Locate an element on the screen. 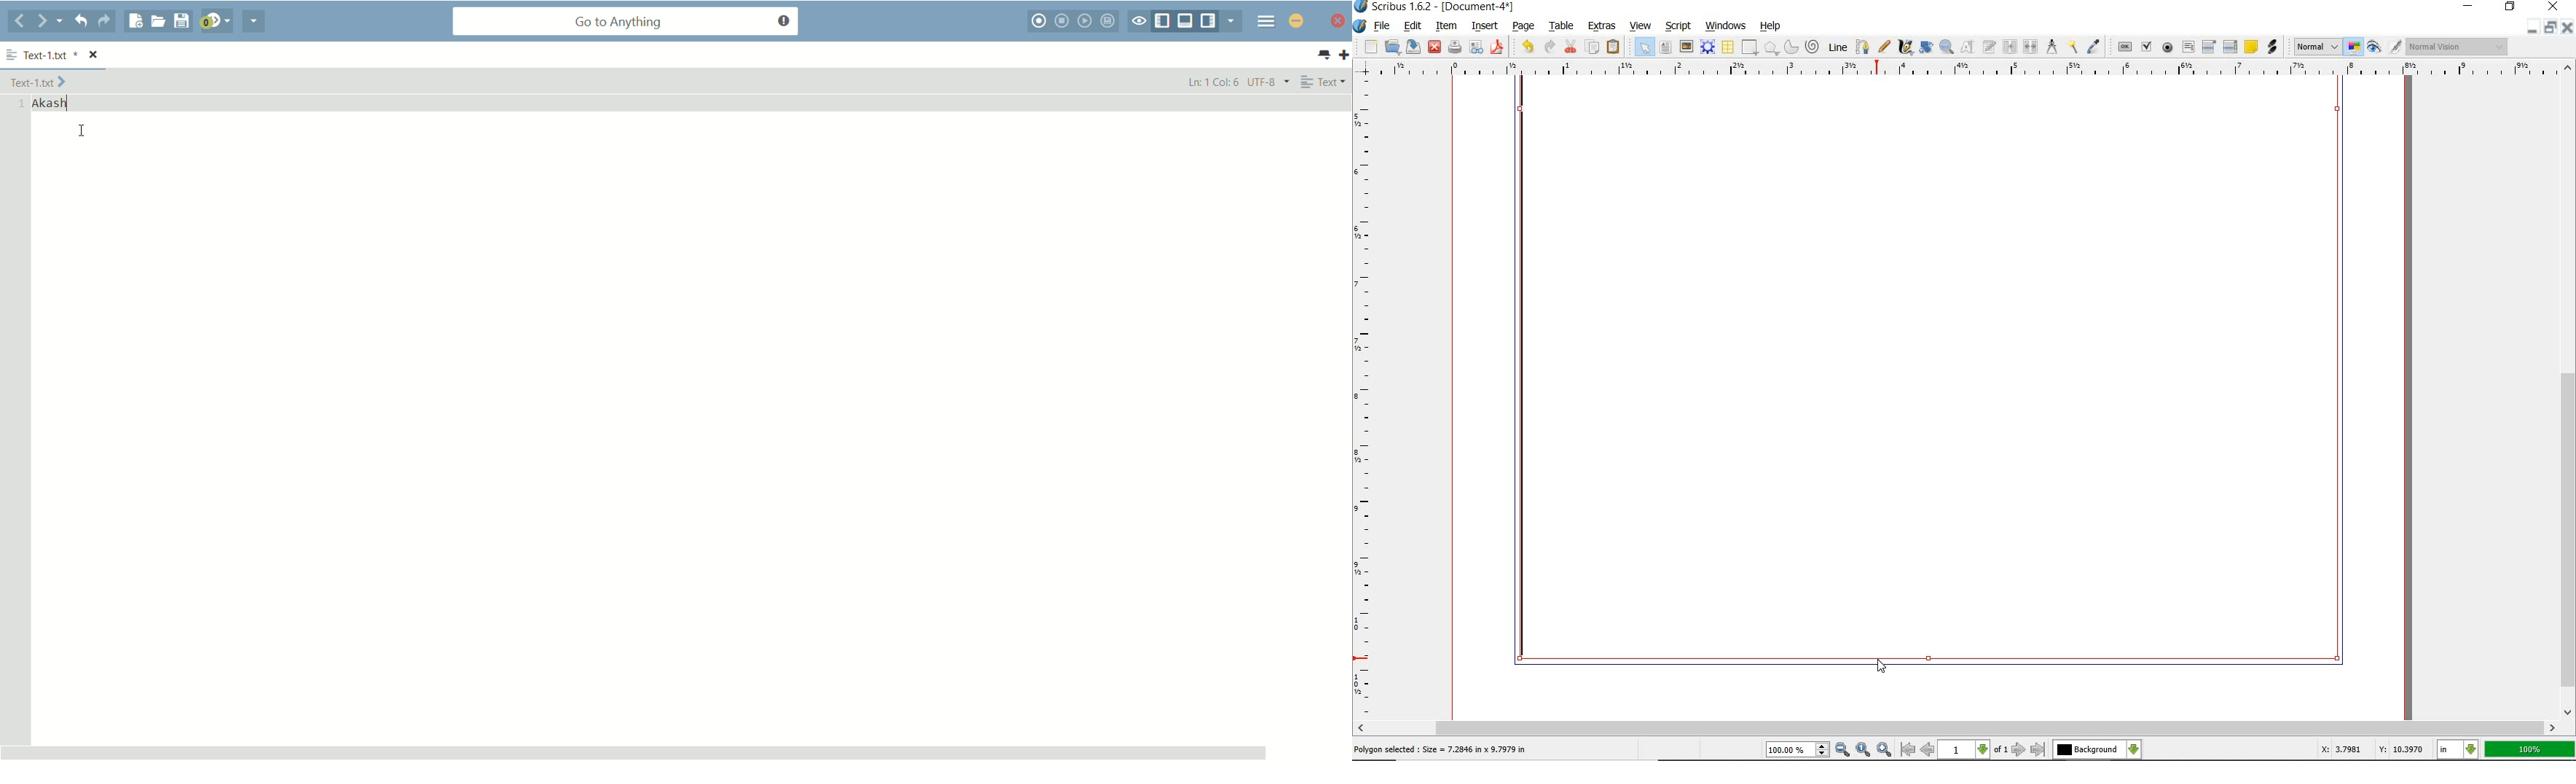 This screenshot has width=2576, height=784. shape is located at coordinates (1750, 48).